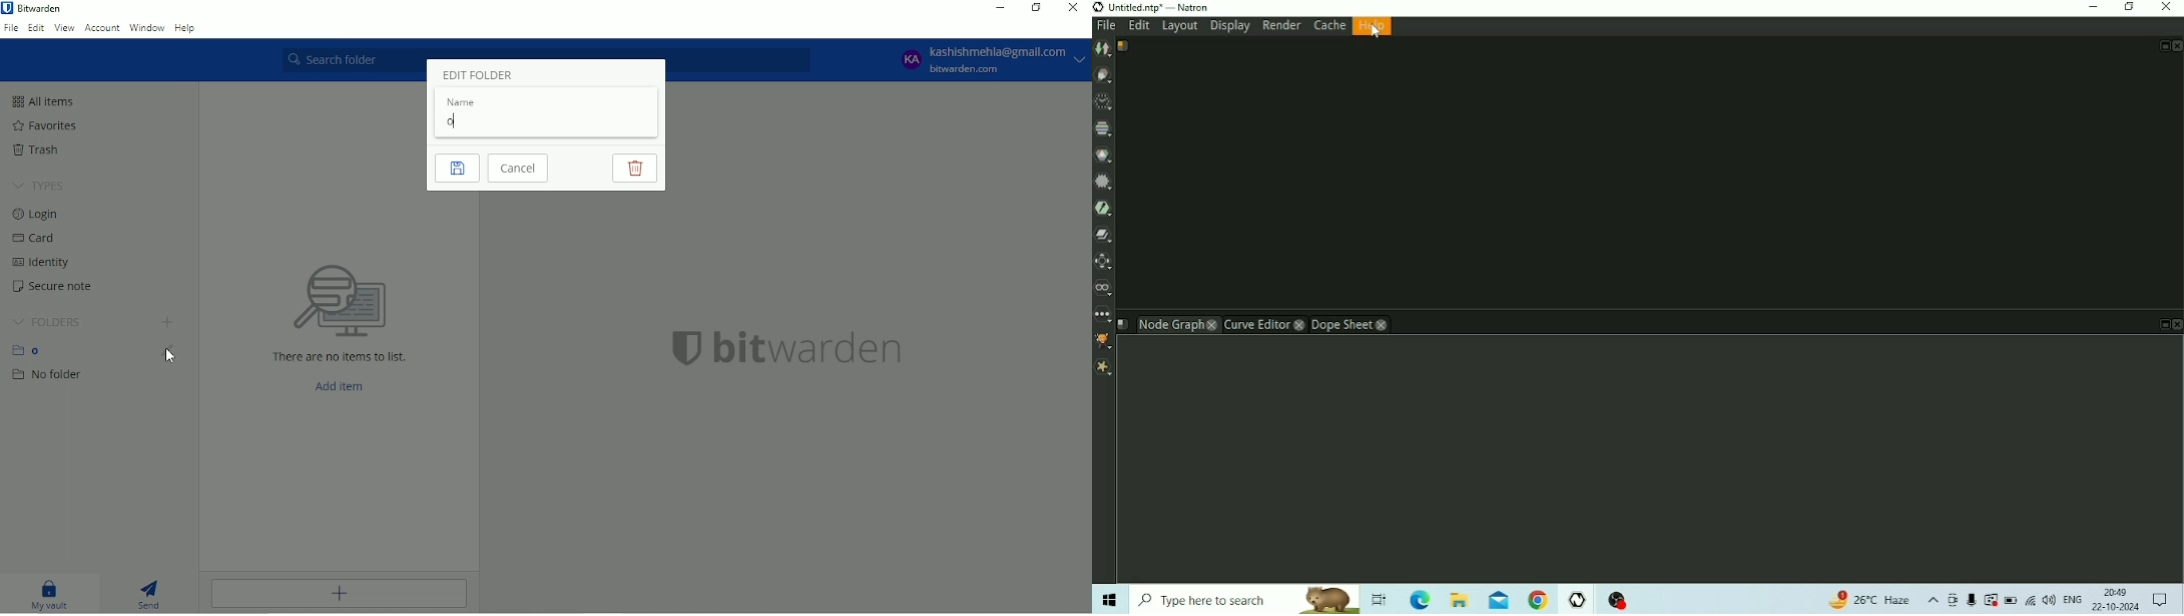 Image resolution: width=2184 pixels, height=616 pixels. What do you see at coordinates (41, 262) in the screenshot?
I see `Identity` at bounding box center [41, 262].